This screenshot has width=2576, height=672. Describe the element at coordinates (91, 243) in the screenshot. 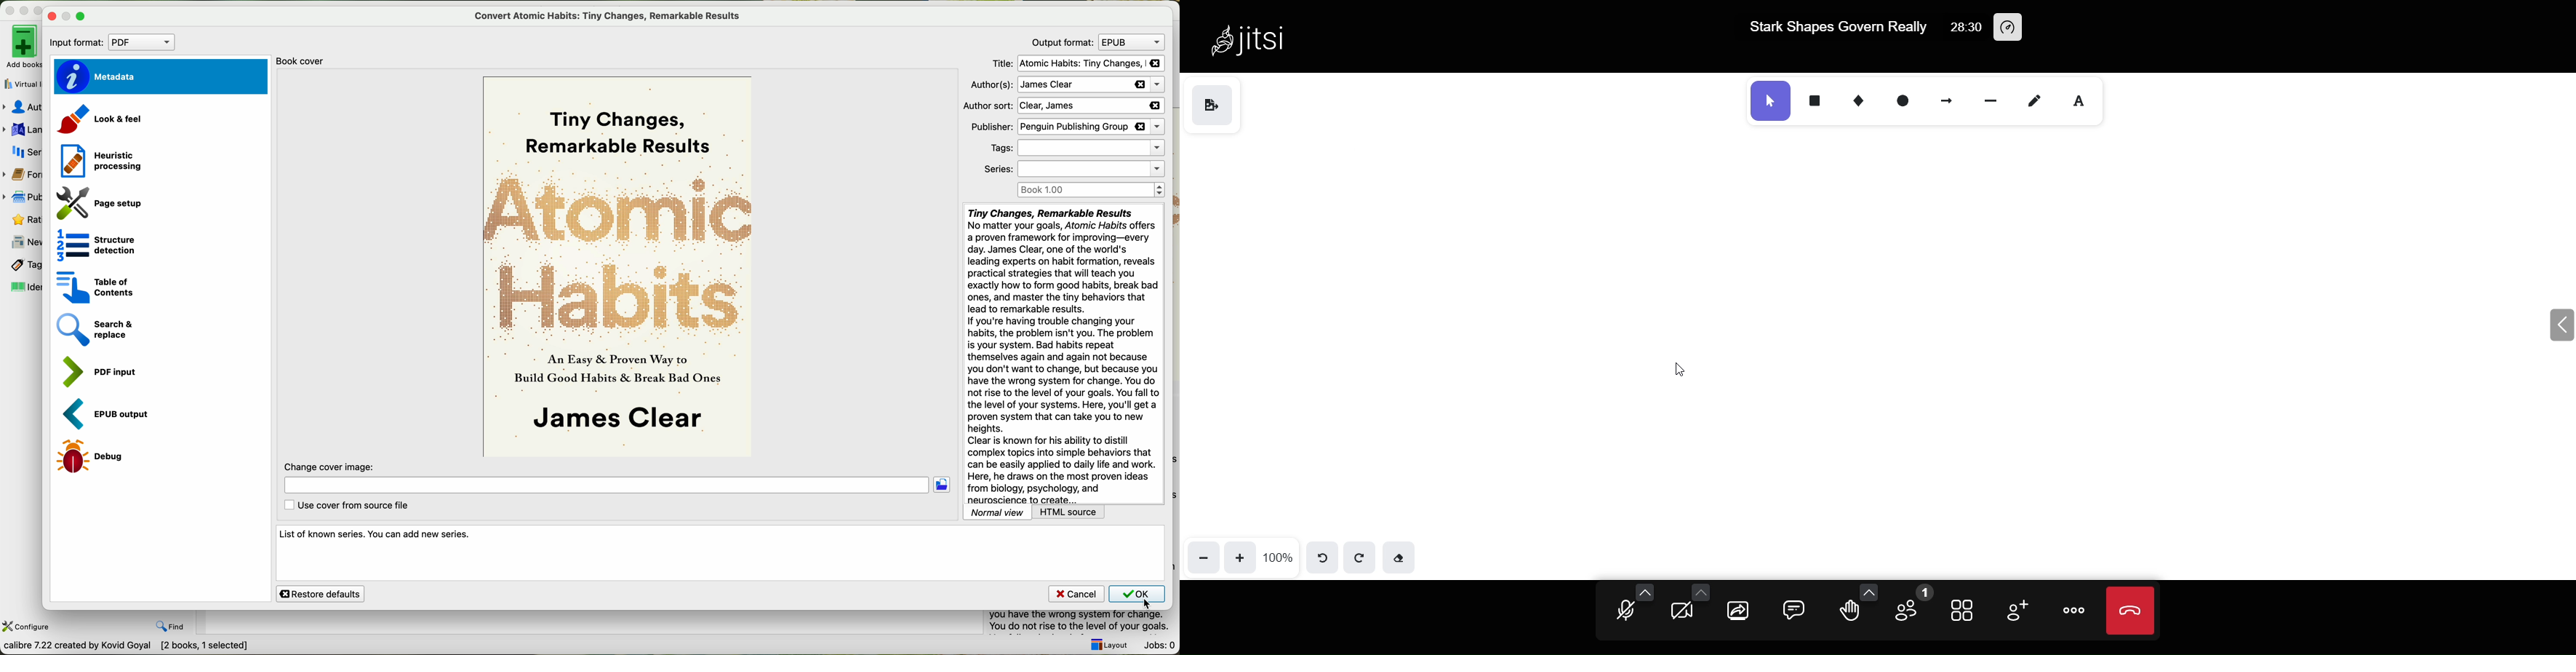

I see `structure detection` at that location.